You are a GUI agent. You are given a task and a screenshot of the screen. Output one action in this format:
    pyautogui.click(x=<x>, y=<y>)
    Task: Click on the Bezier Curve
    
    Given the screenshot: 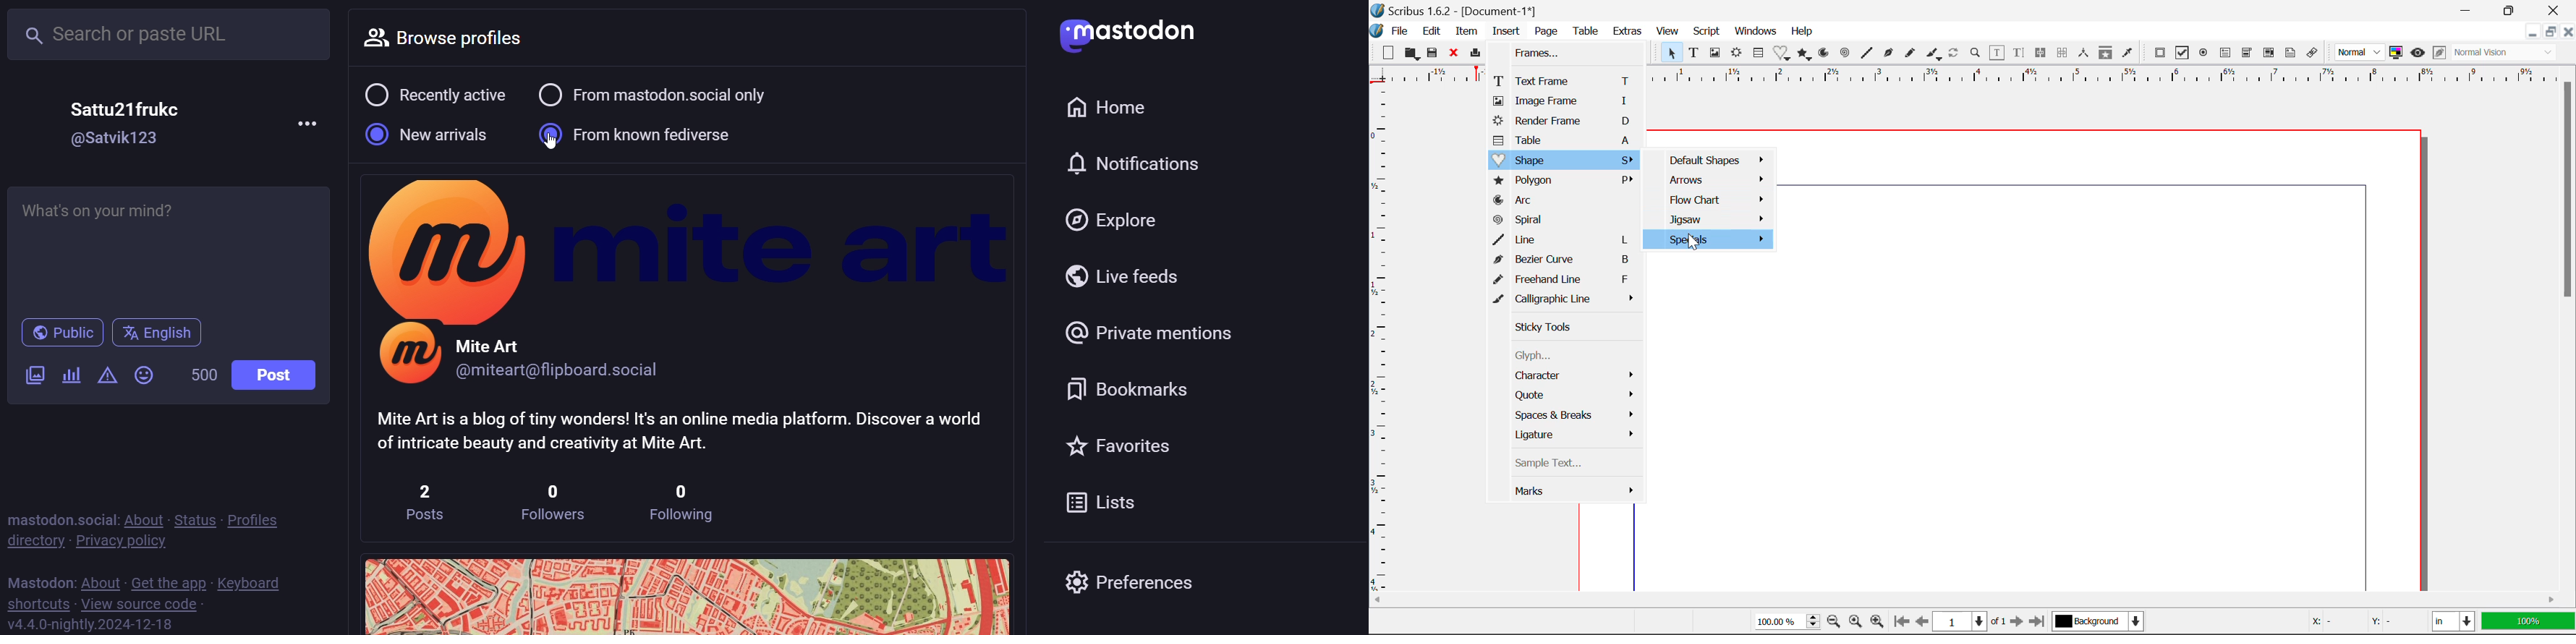 What is the action you would take?
    pyautogui.click(x=1889, y=55)
    